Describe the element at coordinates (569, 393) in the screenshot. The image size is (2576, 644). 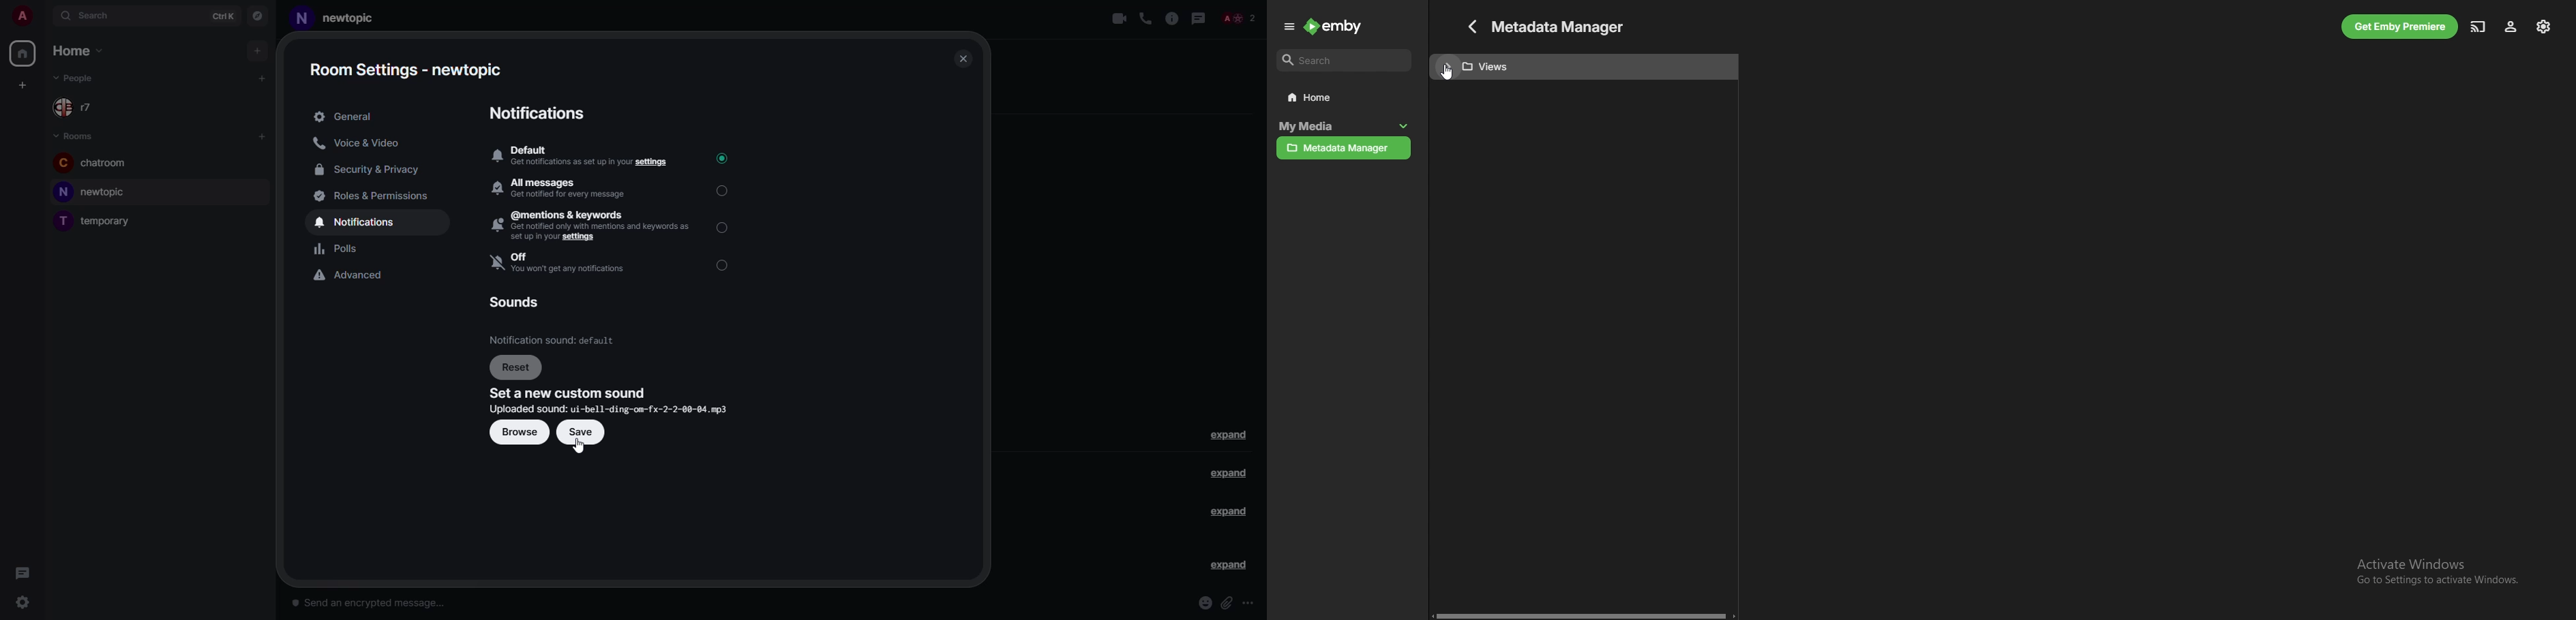
I see `set a new custom sound` at that location.